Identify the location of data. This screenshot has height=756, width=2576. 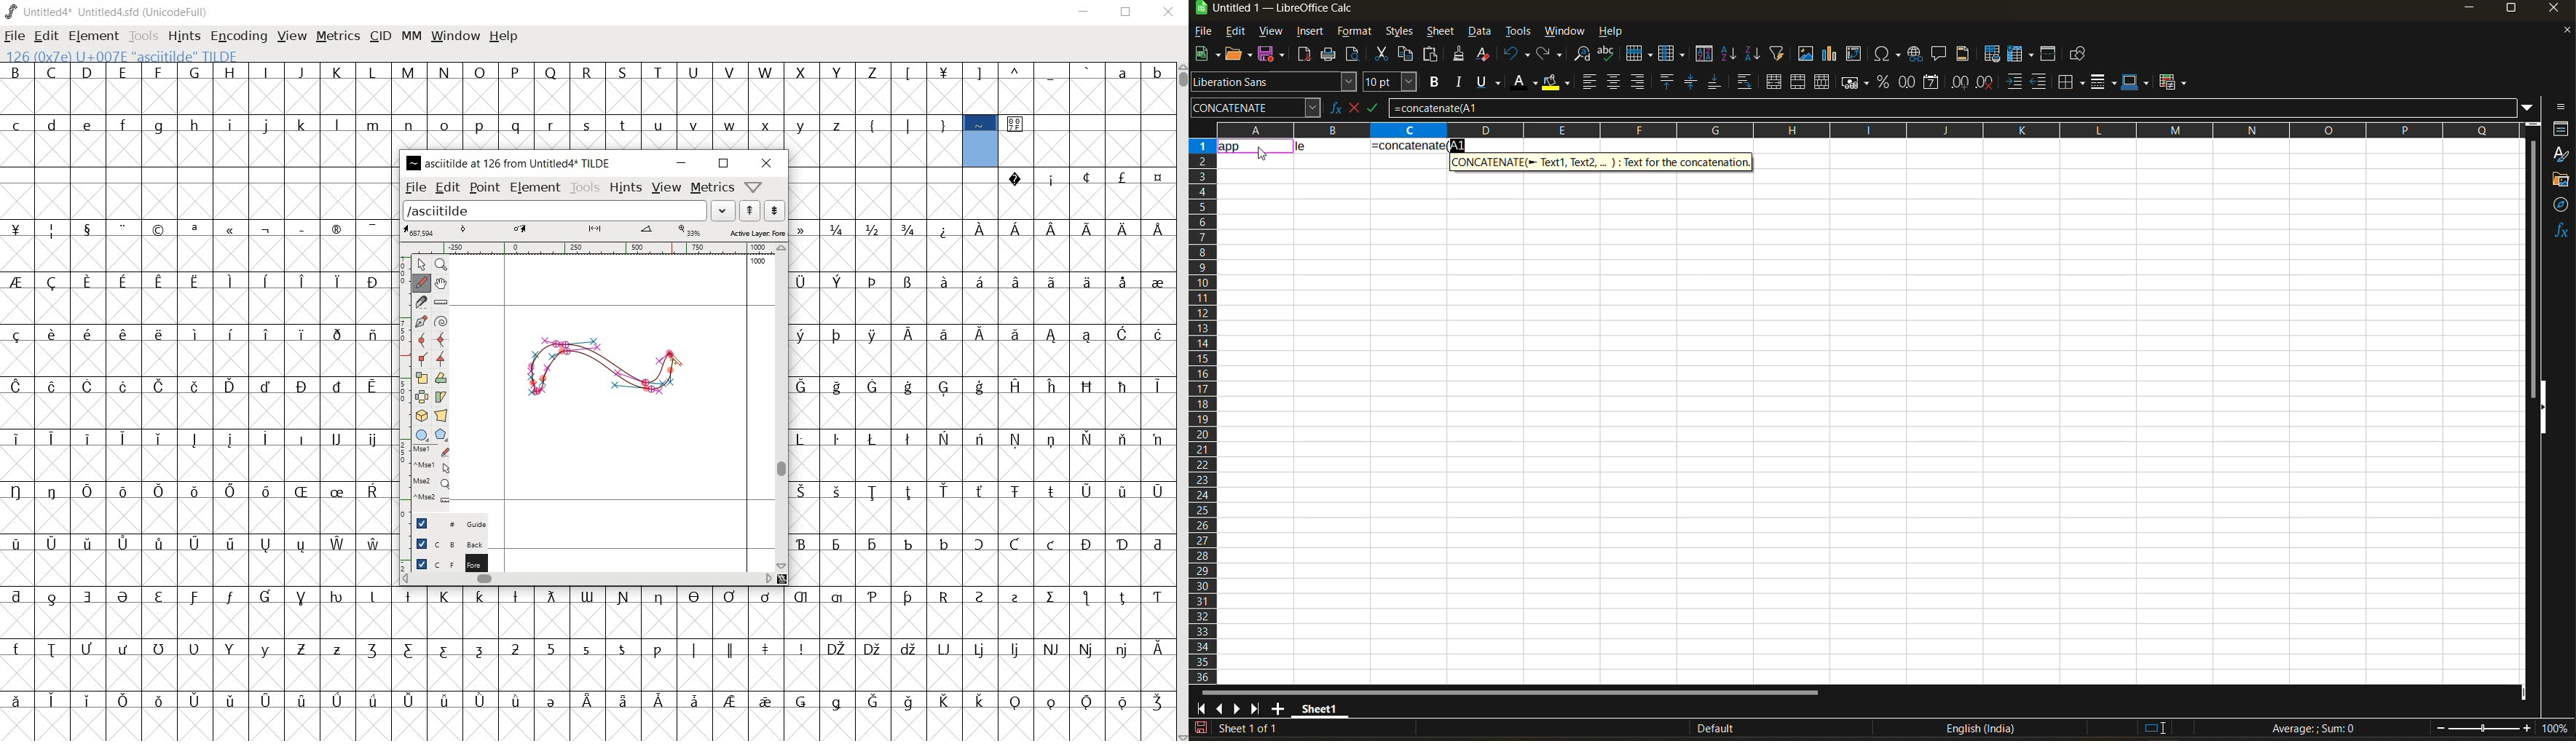
(1331, 144).